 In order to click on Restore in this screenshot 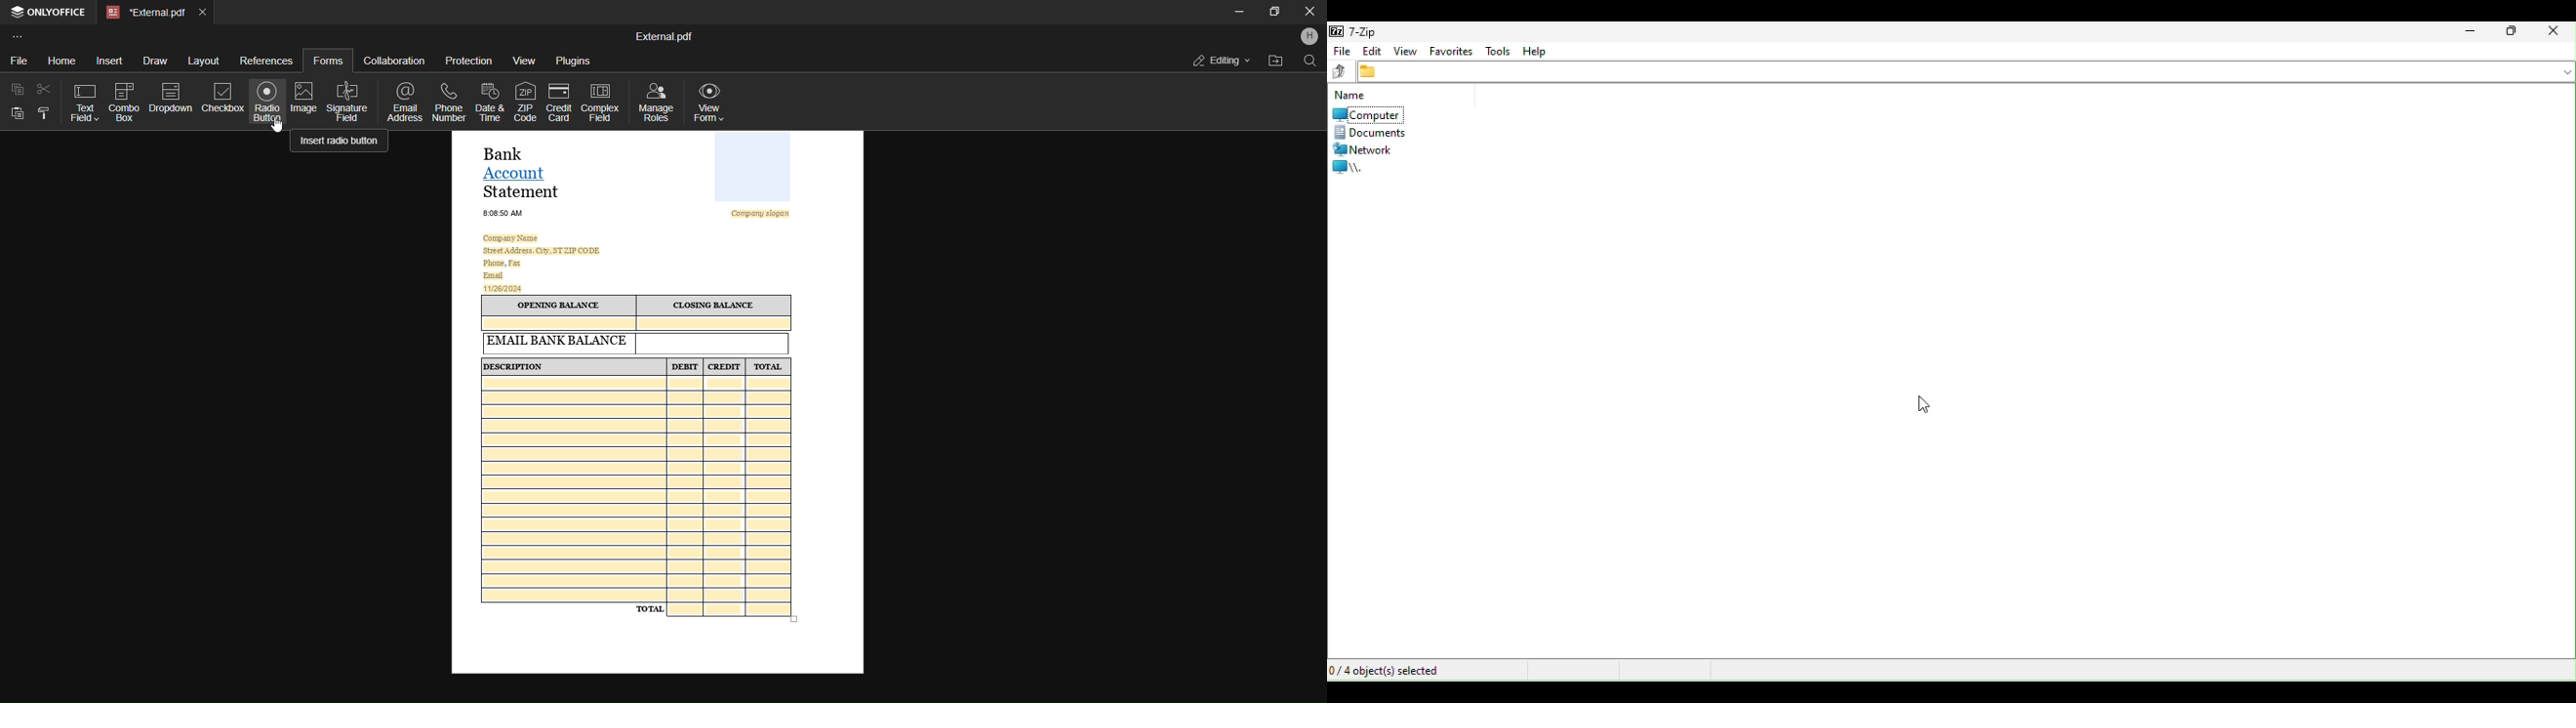, I will do `click(2515, 31)`.